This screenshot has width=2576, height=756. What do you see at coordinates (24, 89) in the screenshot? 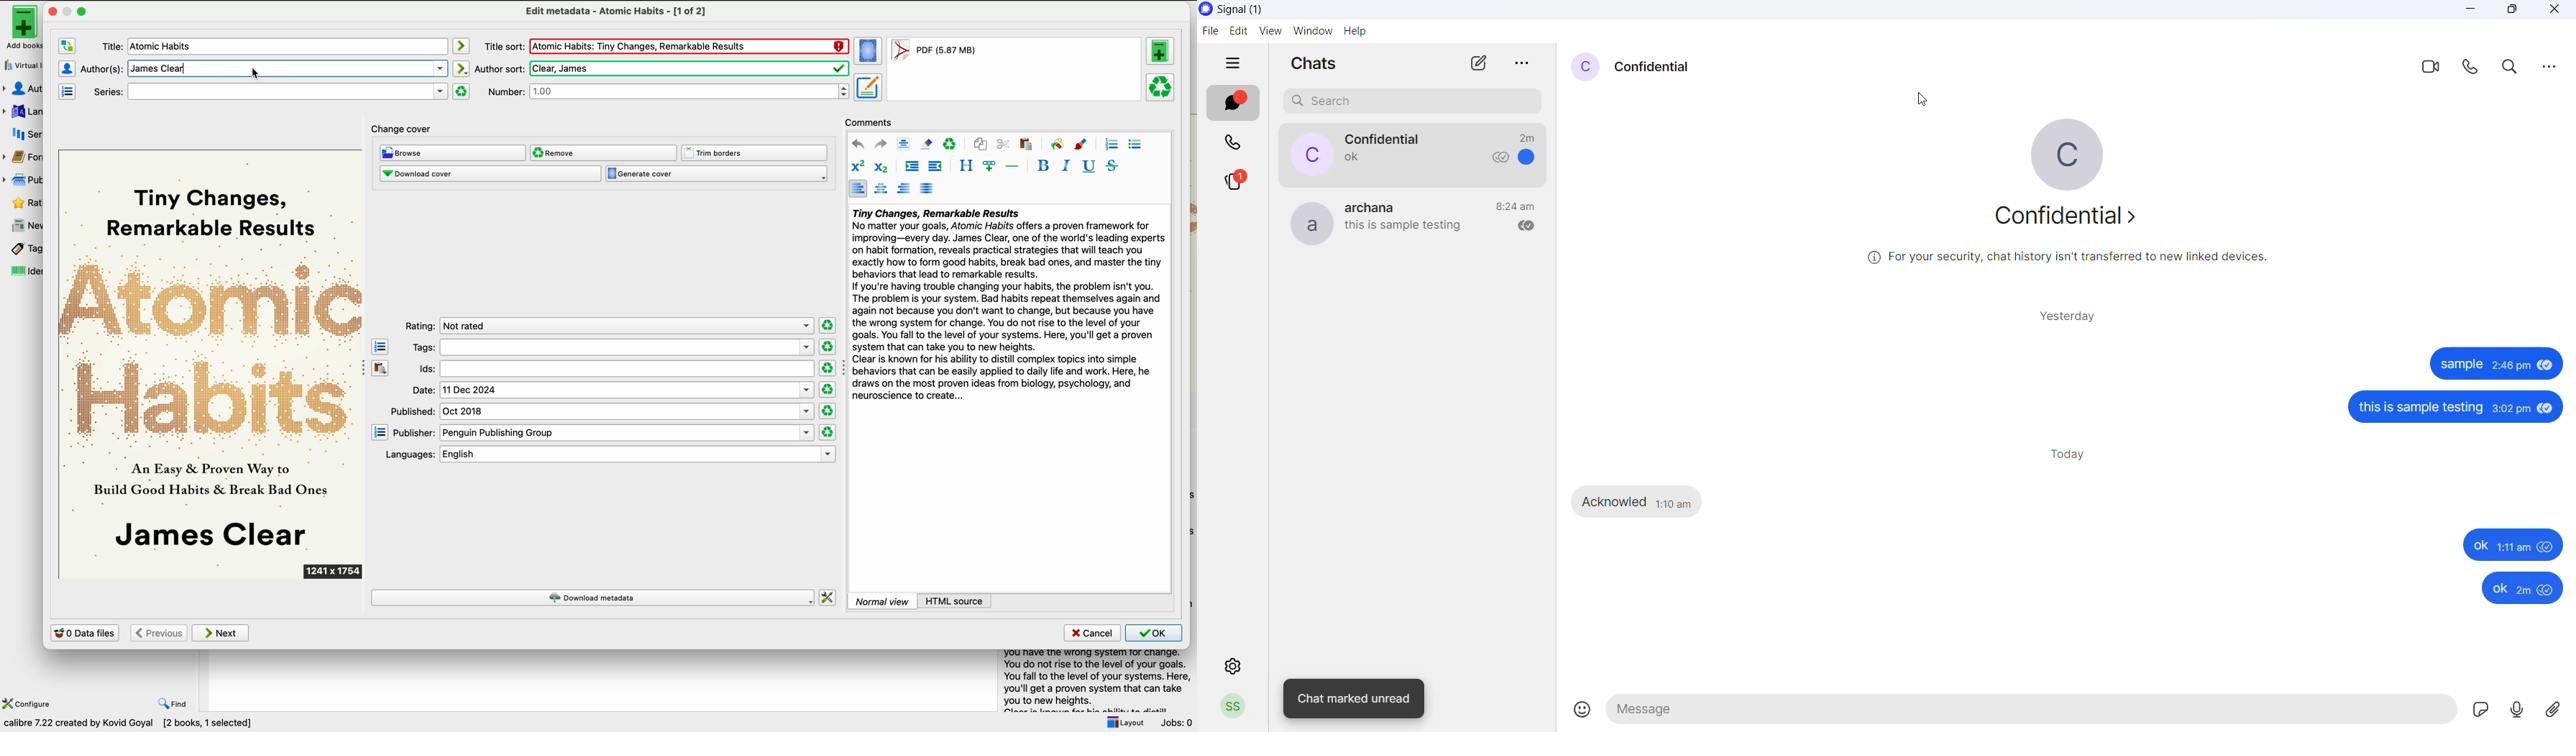
I see `authors` at bounding box center [24, 89].